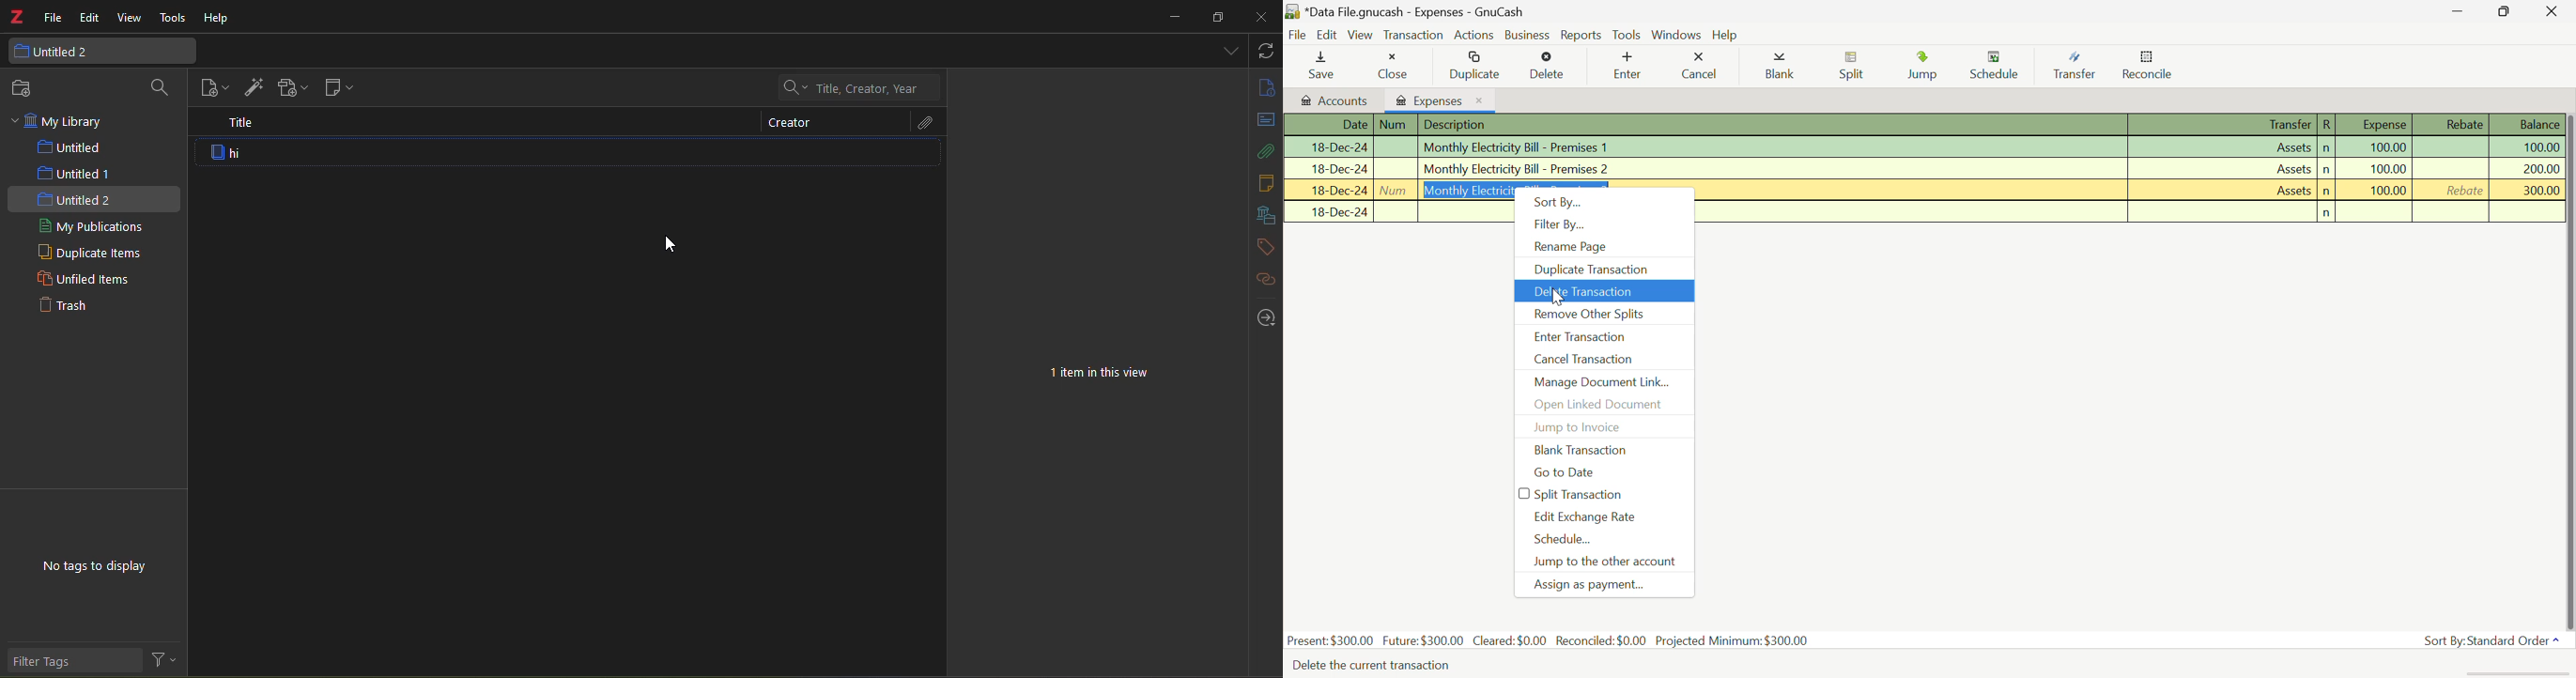 The height and width of the screenshot is (700, 2576). What do you see at coordinates (1258, 18) in the screenshot?
I see `close` at bounding box center [1258, 18].